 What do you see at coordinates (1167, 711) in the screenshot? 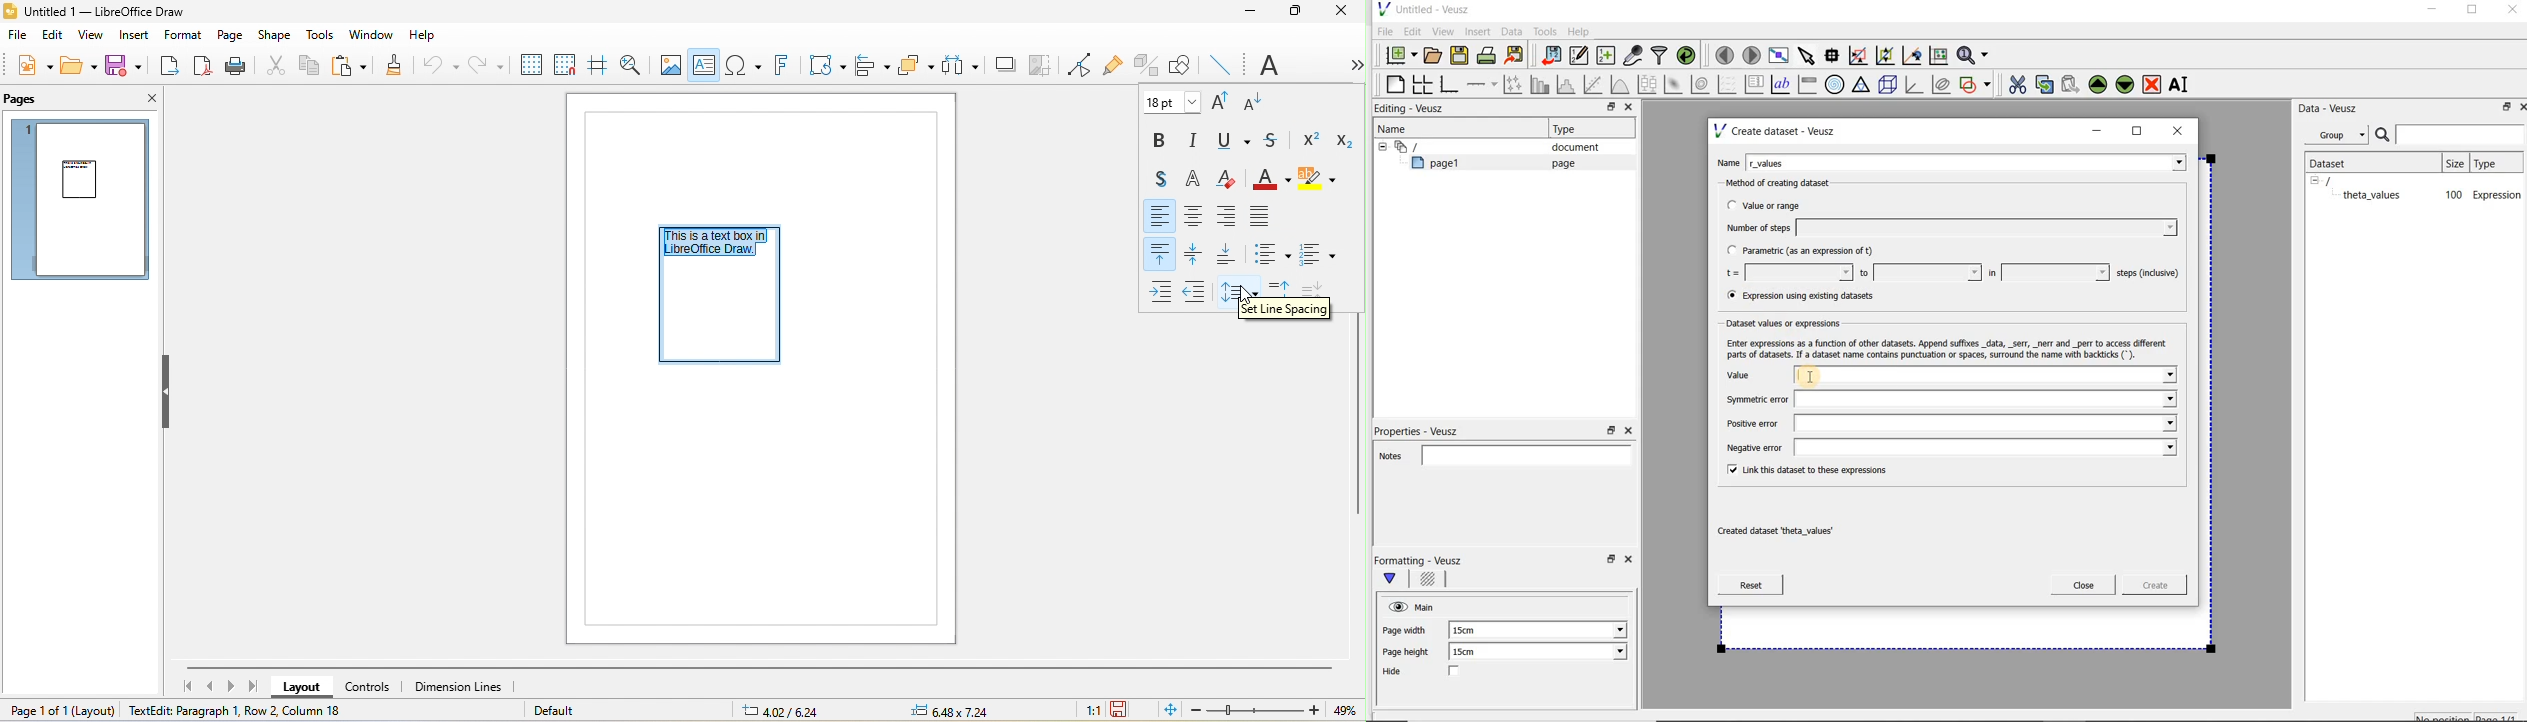
I see `fit to the current window` at bounding box center [1167, 711].